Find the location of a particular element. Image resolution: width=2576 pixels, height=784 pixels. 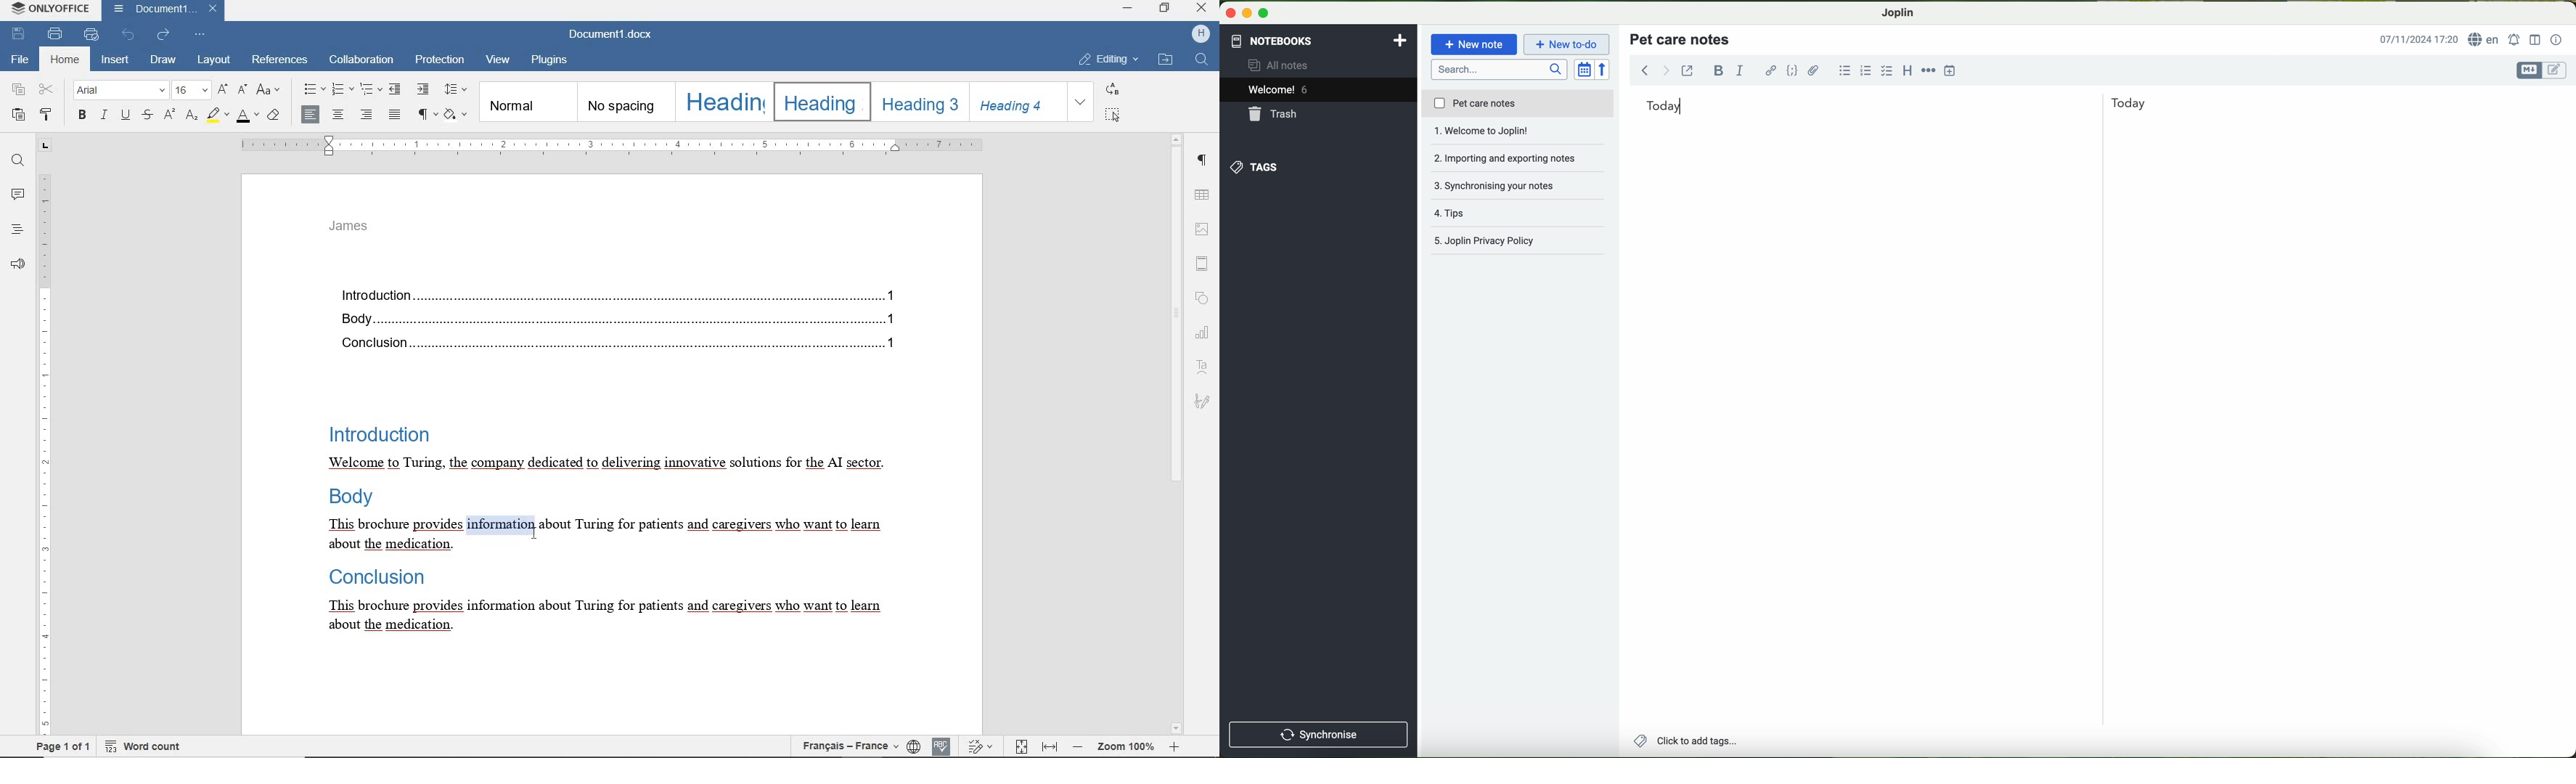

horizontal rule is located at coordinates (1929, 69).